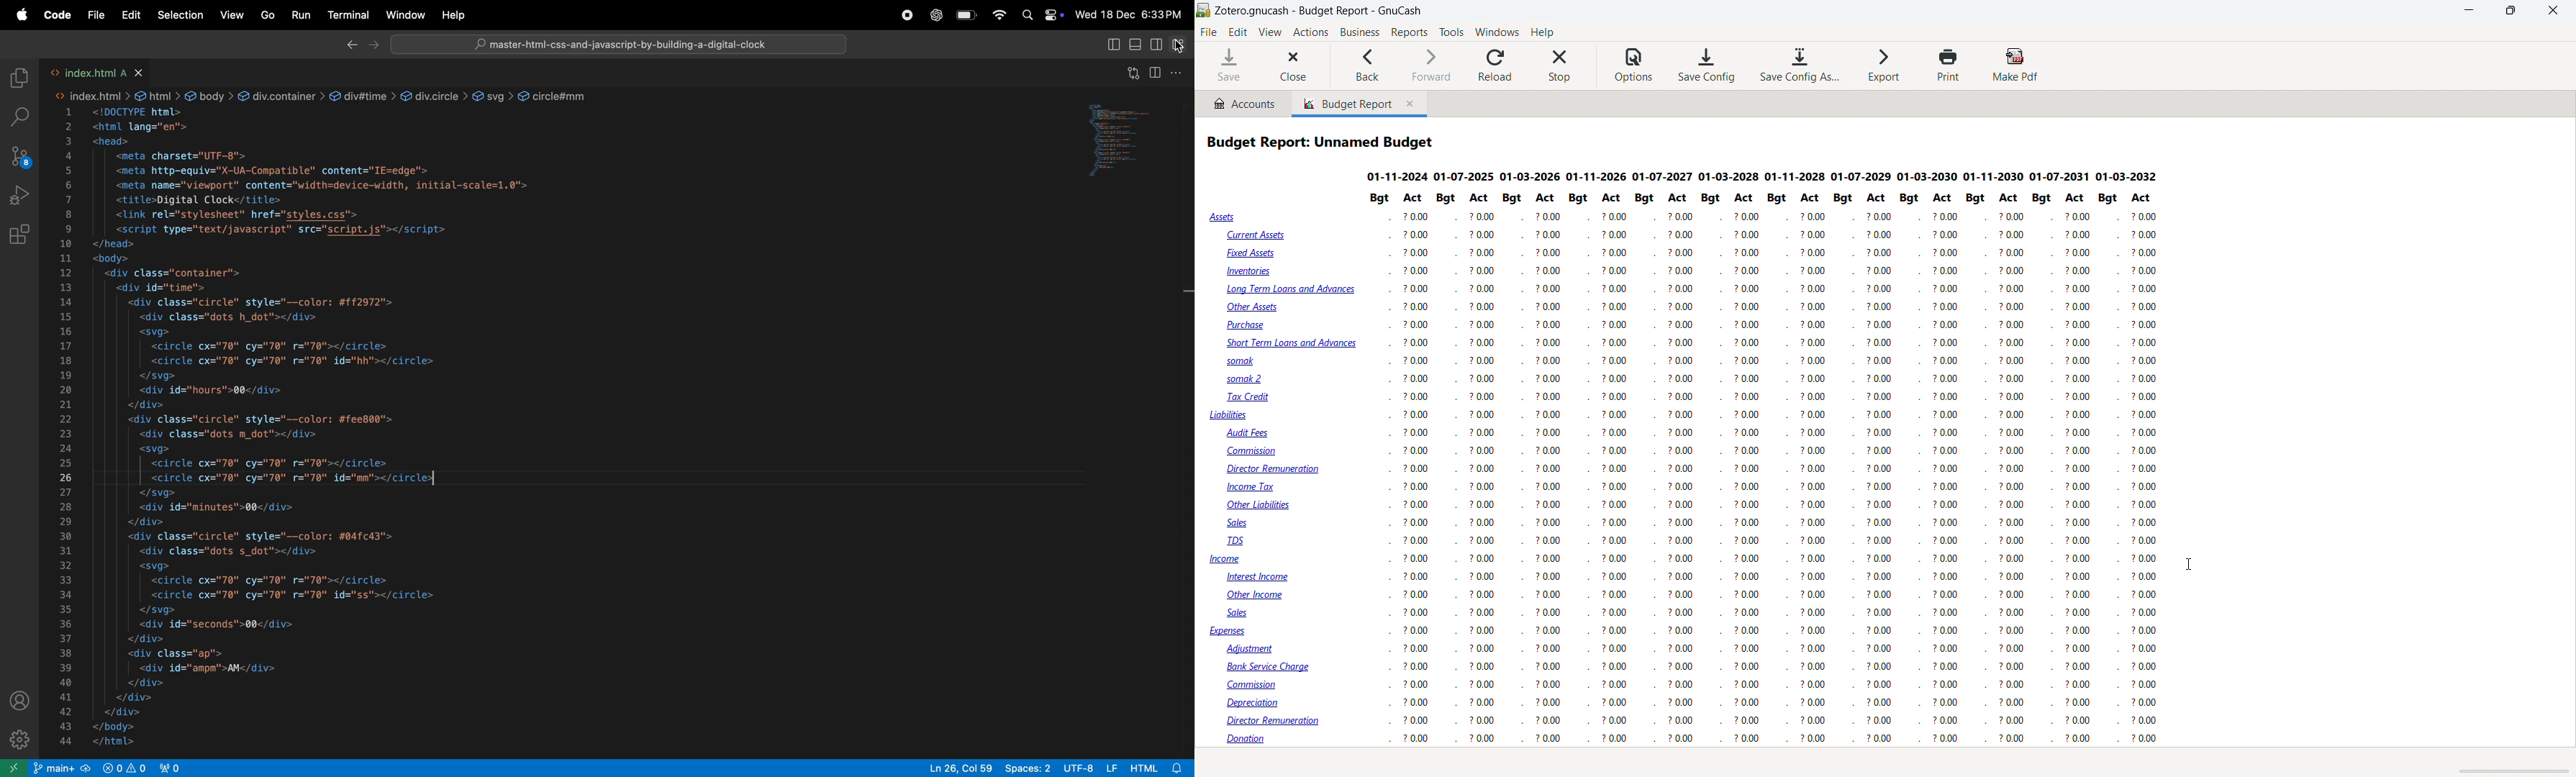 The width and height of the screenshot is (2576, 784). Describe the element at coordinates (1245, 524) in the screenshot. I see `Sales` at that location.